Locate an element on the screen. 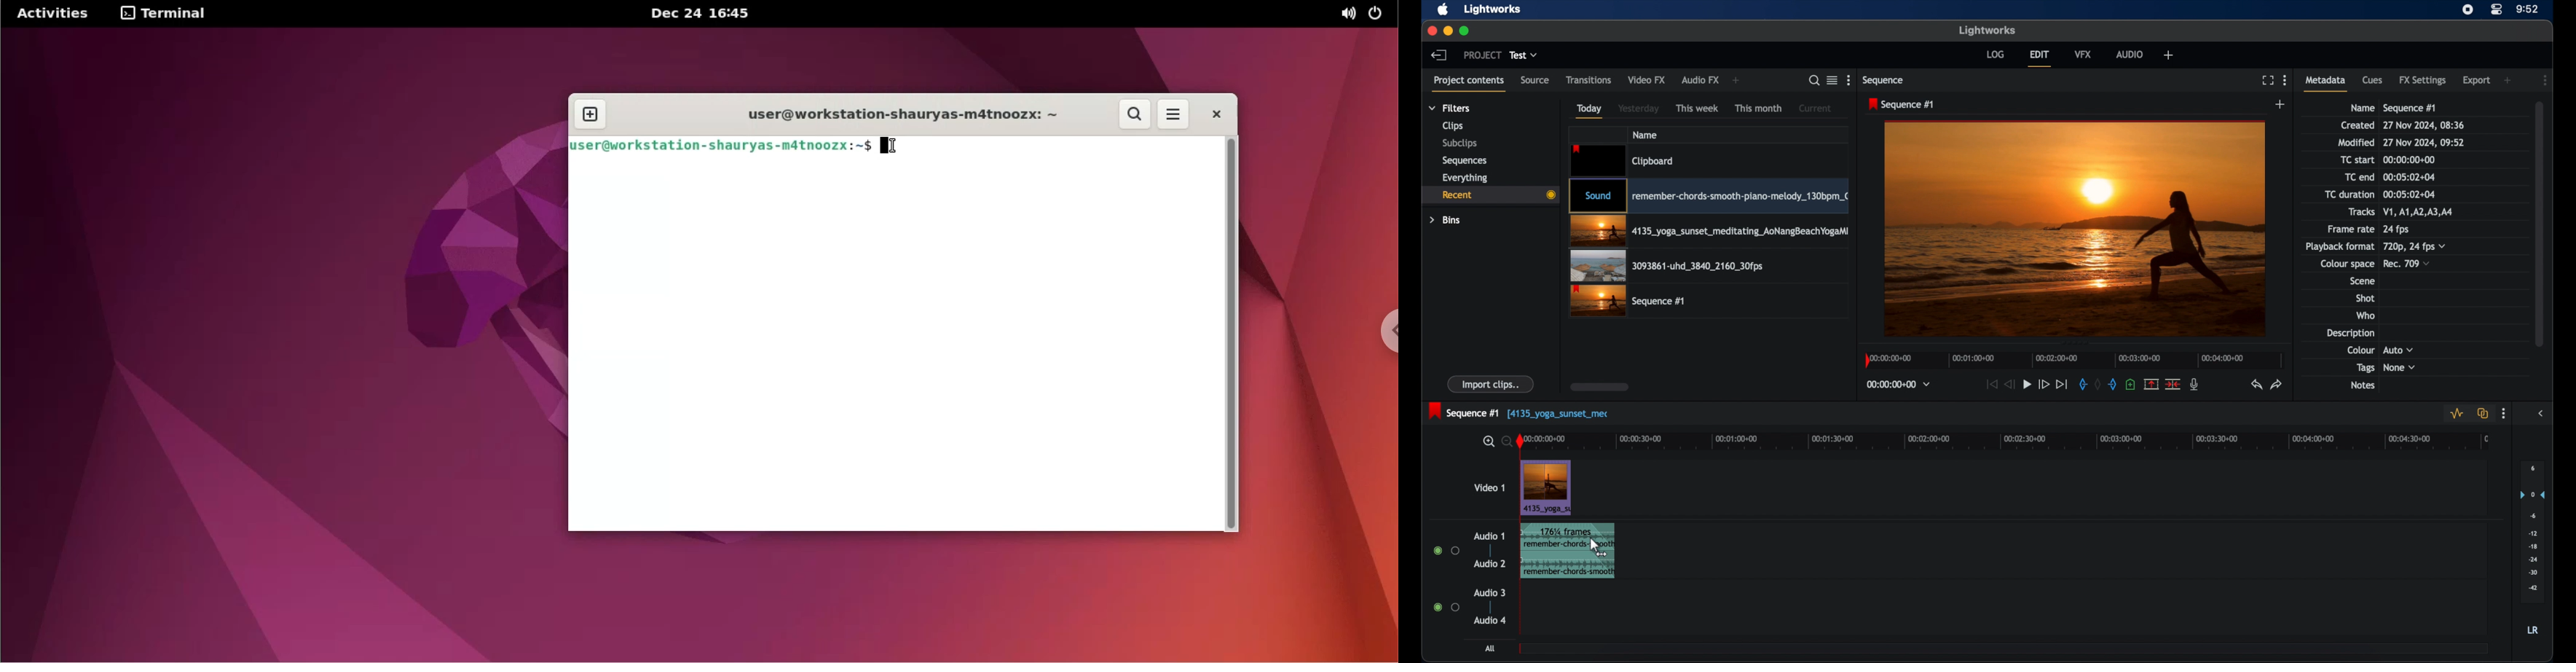  import clips is located at coordinates (1491, 384).